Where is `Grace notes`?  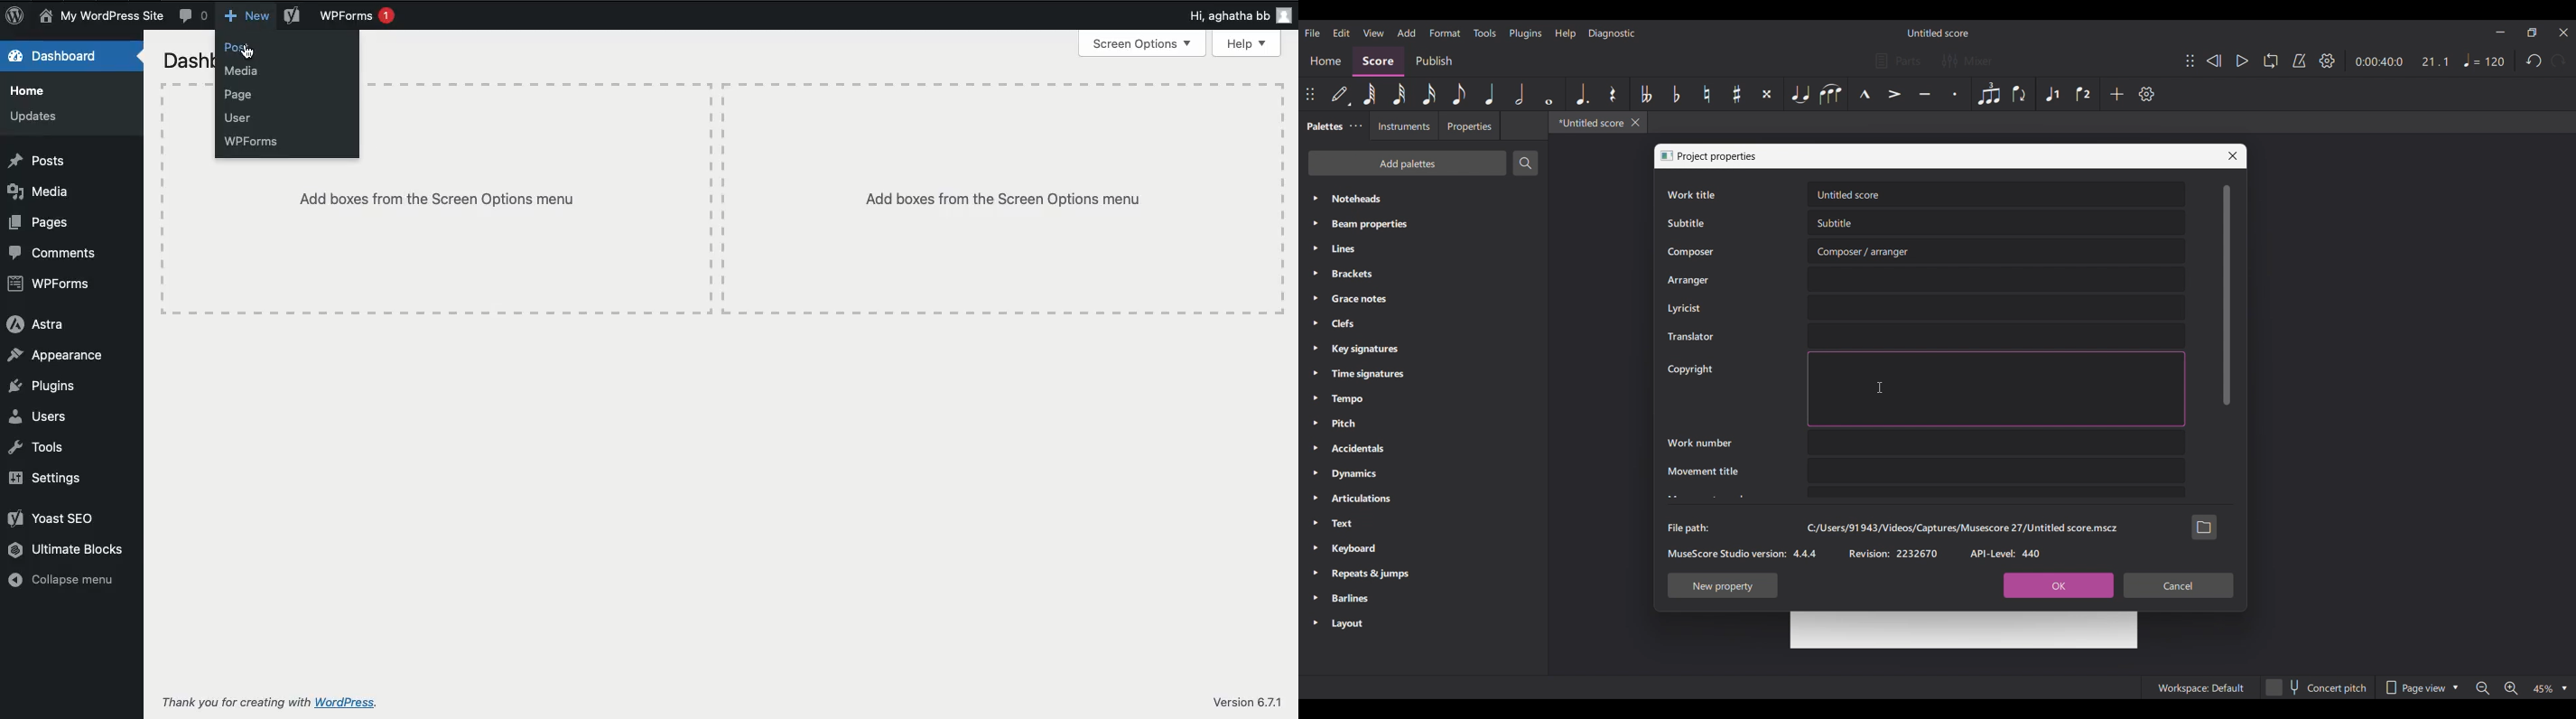
Grace notes is located at coordinates (1423, 299).